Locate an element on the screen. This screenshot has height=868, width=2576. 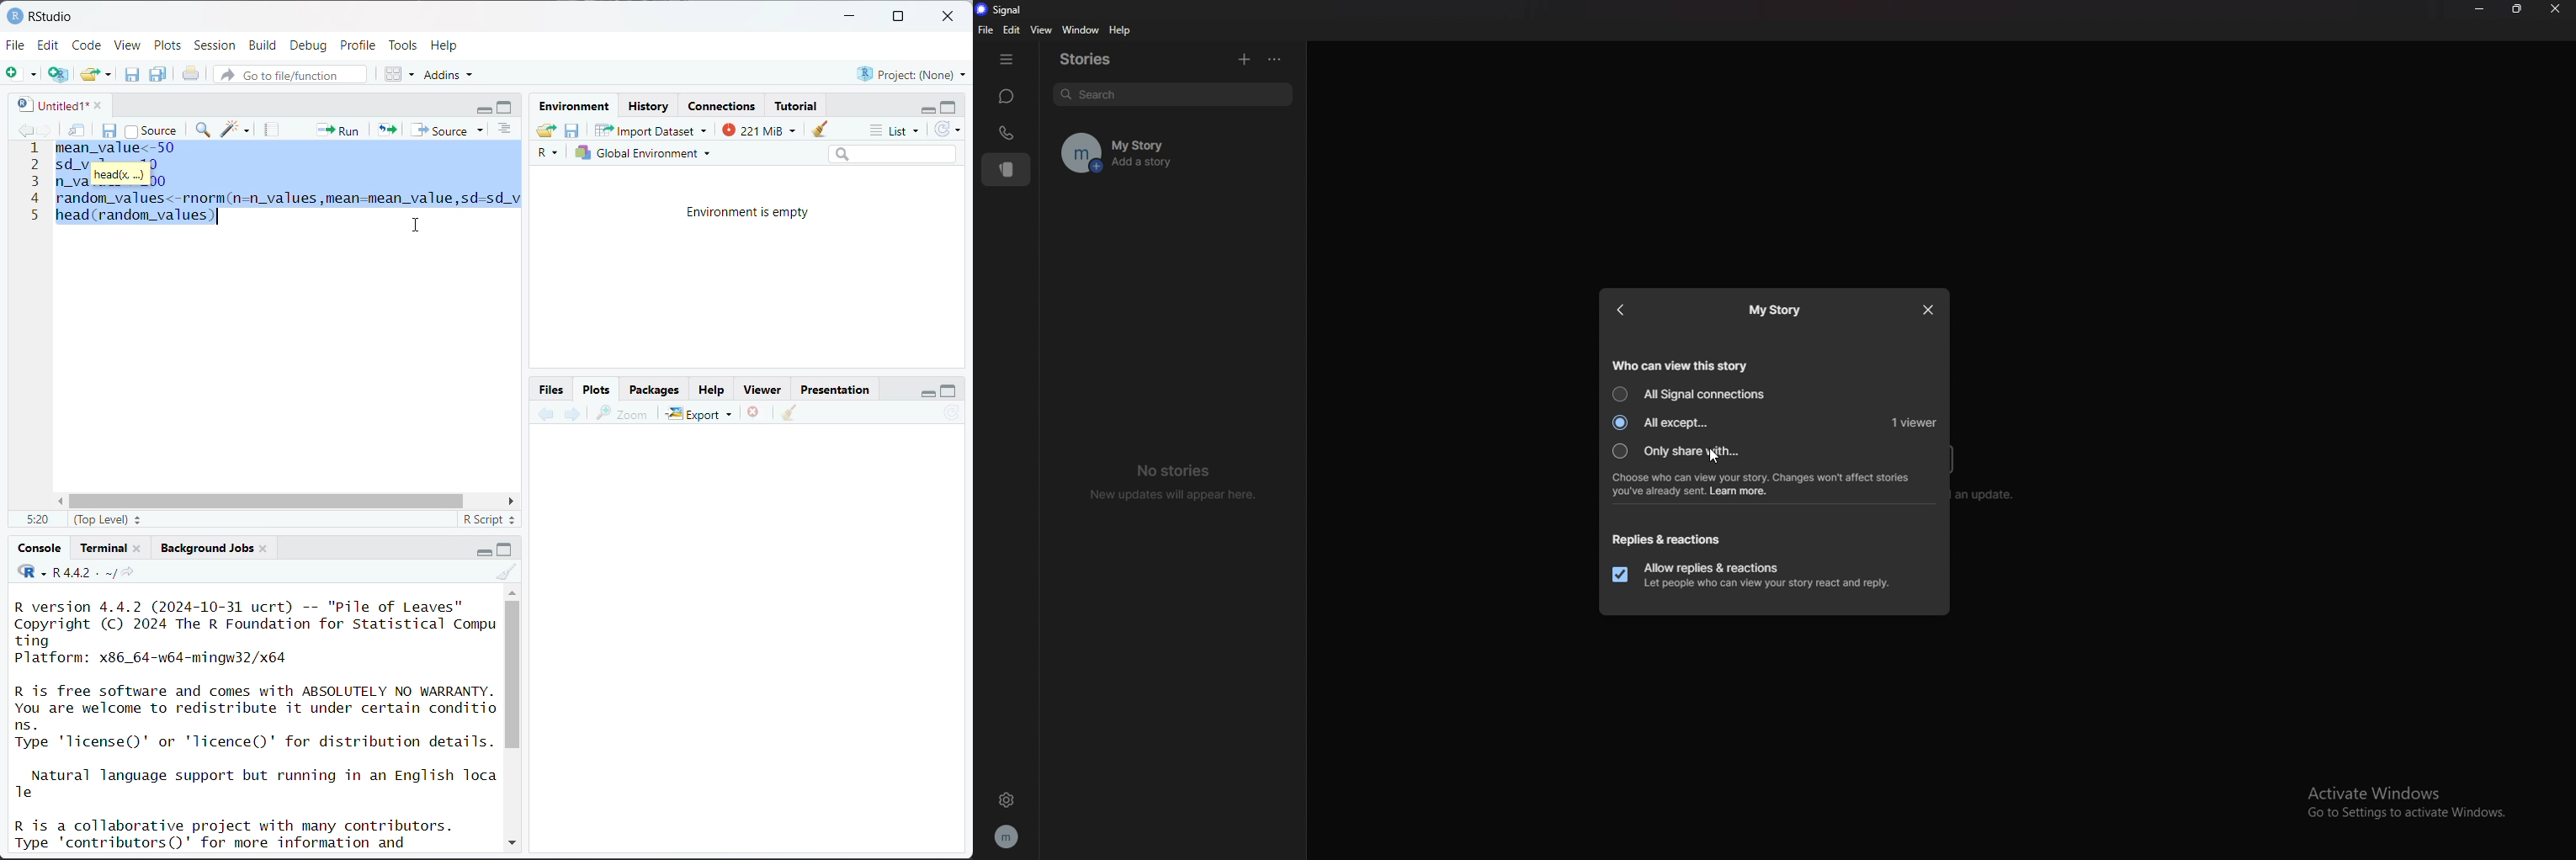
go to file/function is located at coordinates (289, 76).